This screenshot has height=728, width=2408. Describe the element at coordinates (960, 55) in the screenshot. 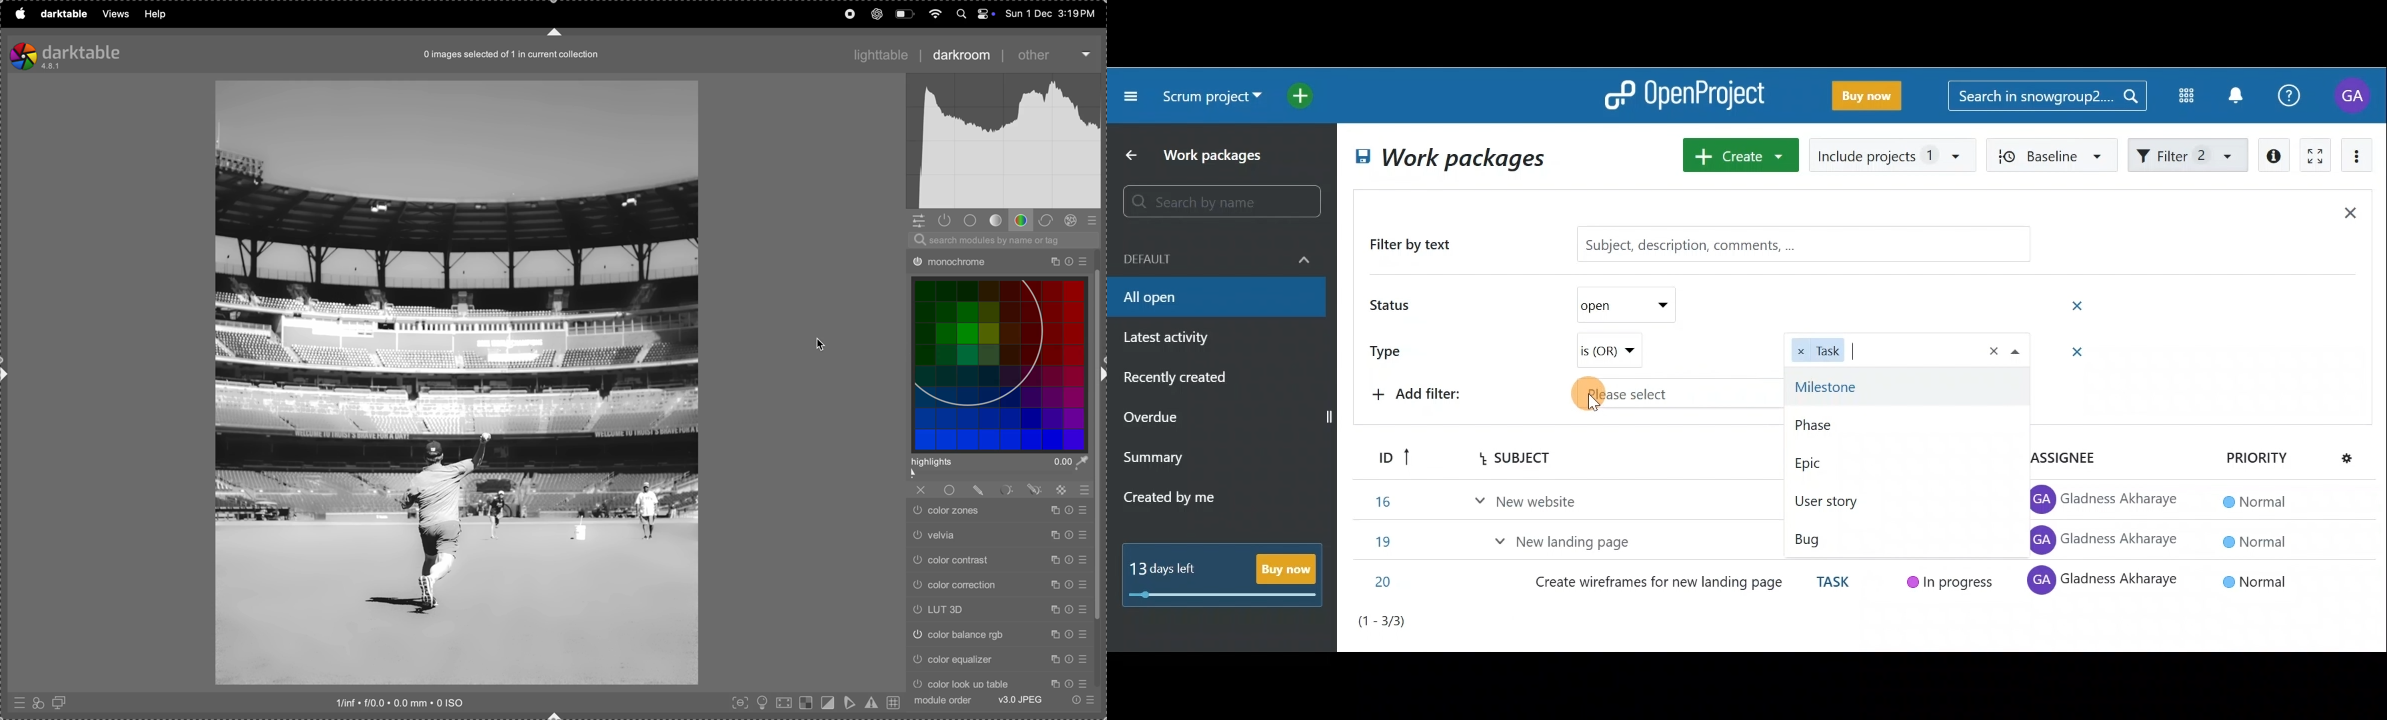

I see `darkroom` at that location.